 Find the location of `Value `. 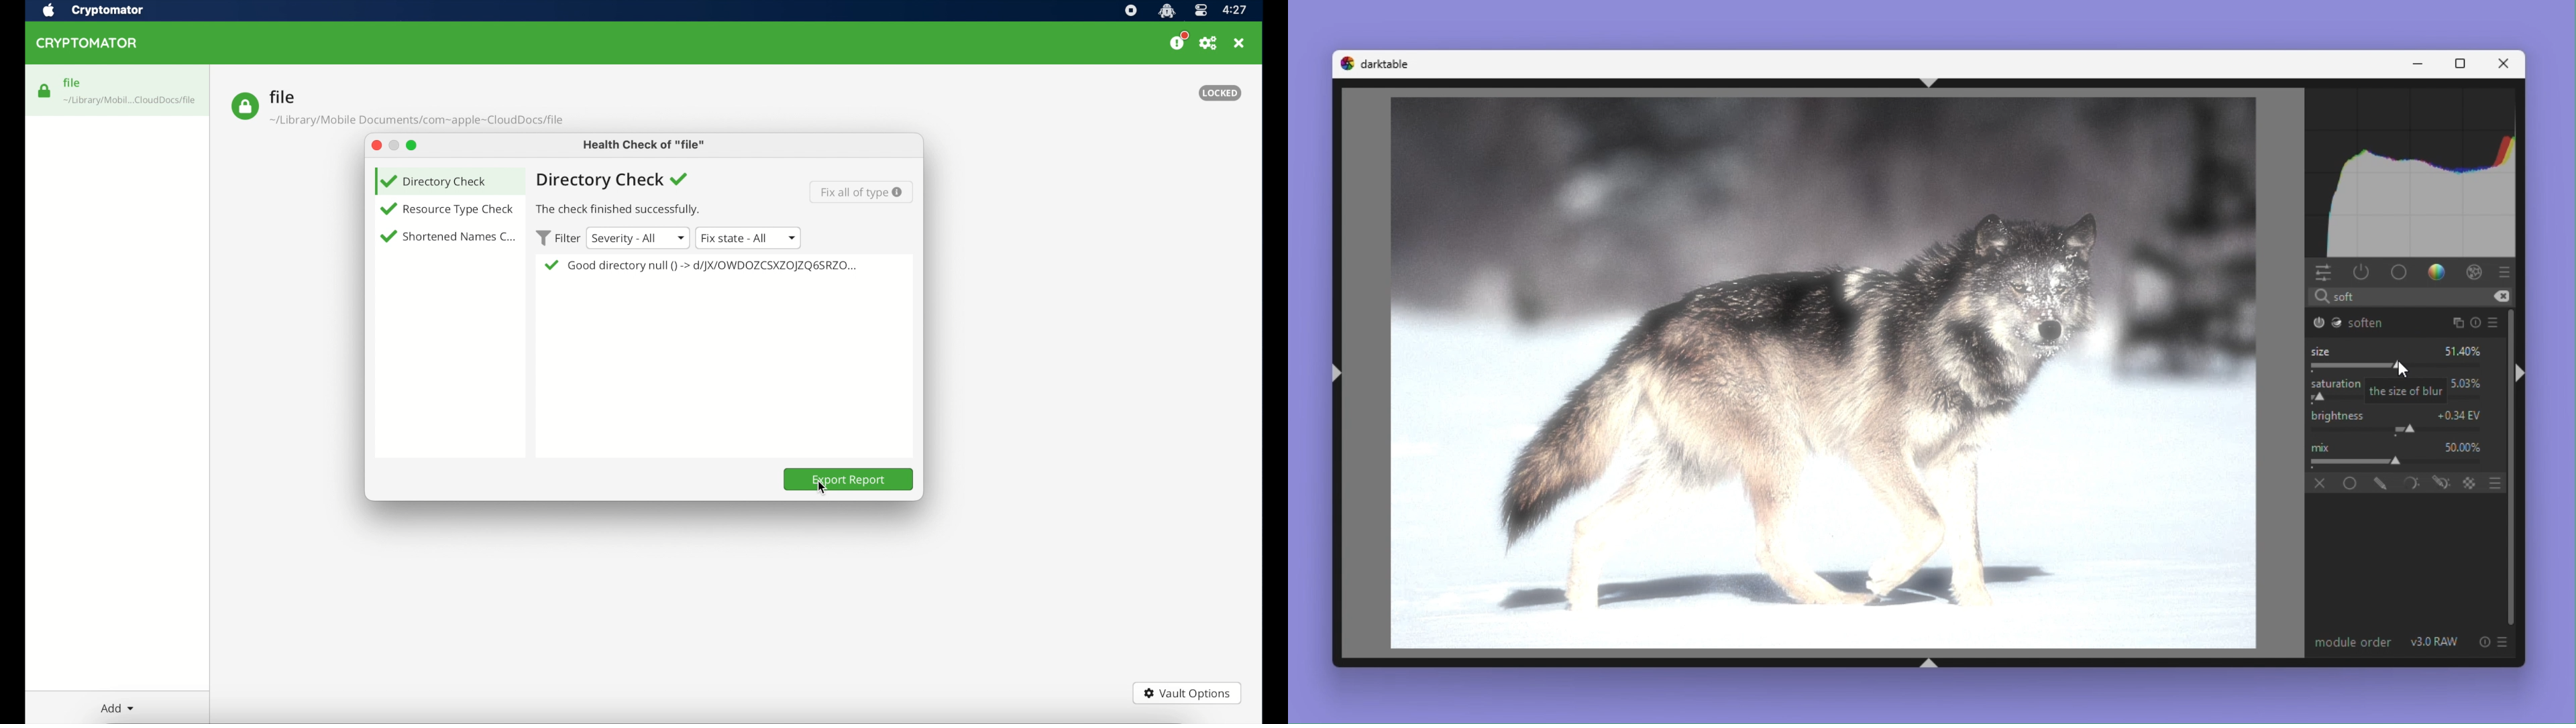

Value  is located at coordinates (2467, 383).